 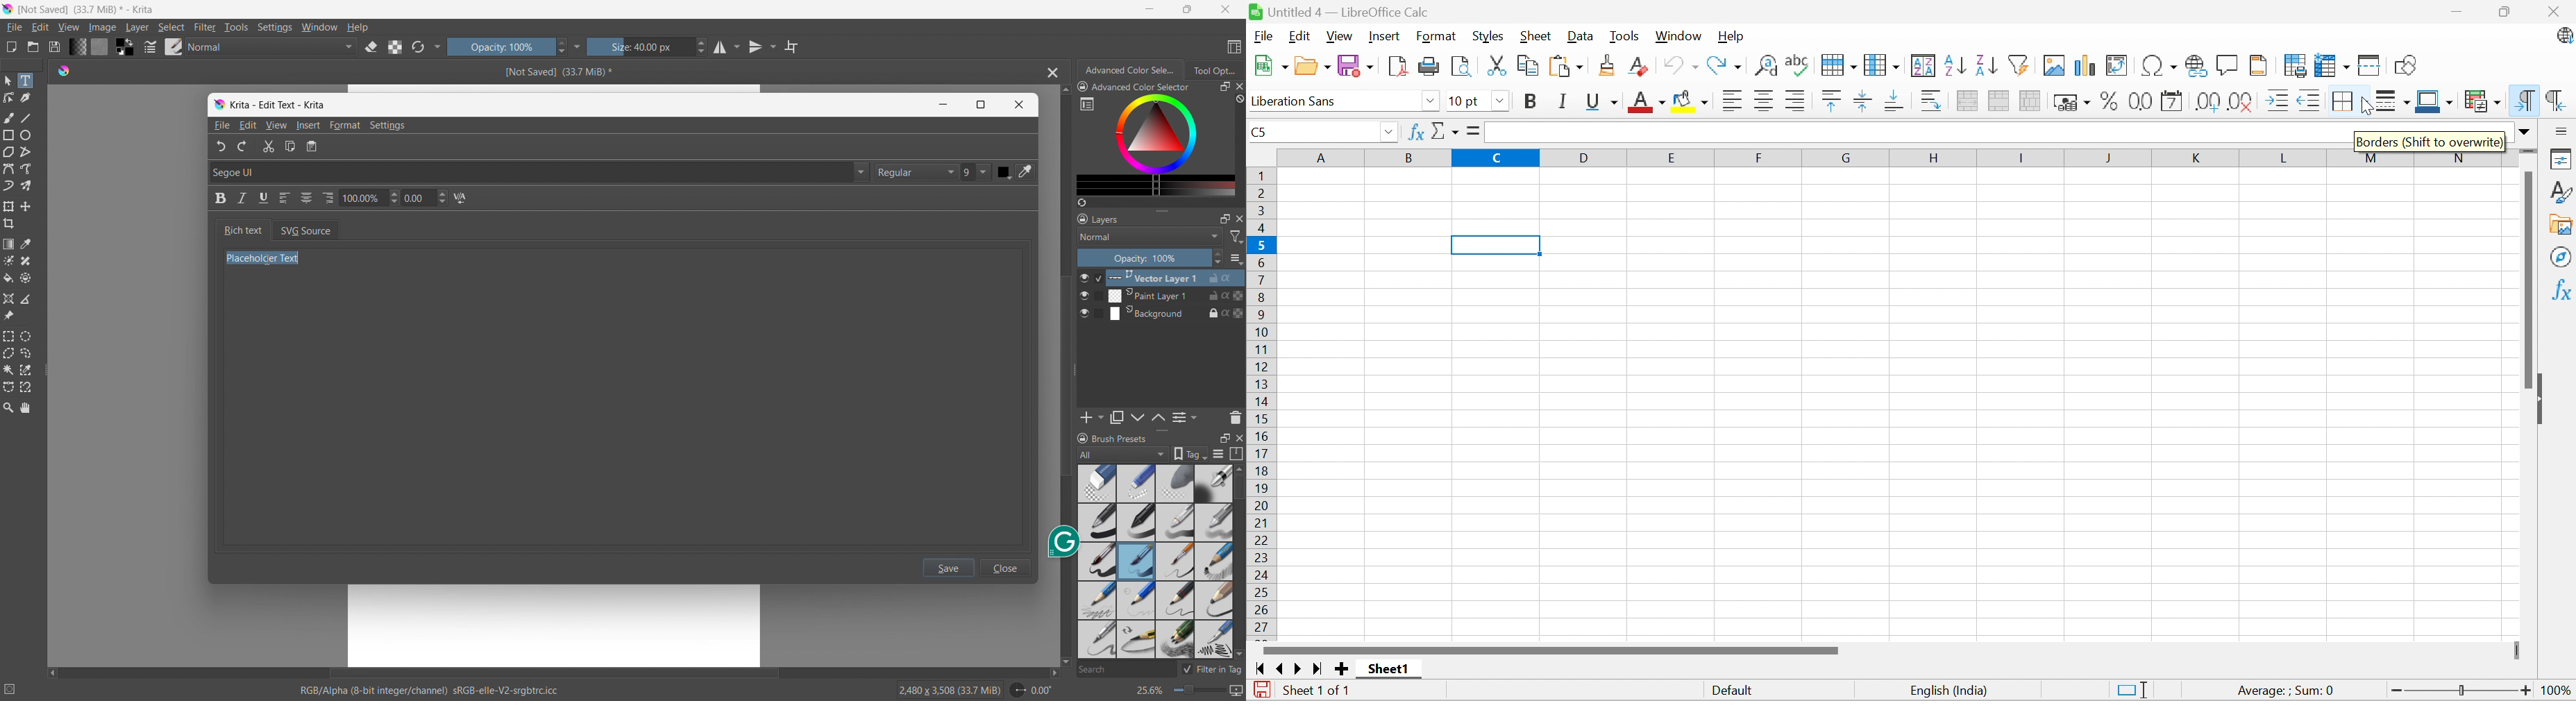 What do you see at coordinates (1136, 484) in the screenshot?
I see `light blur` at bounding box center [1136, 484].